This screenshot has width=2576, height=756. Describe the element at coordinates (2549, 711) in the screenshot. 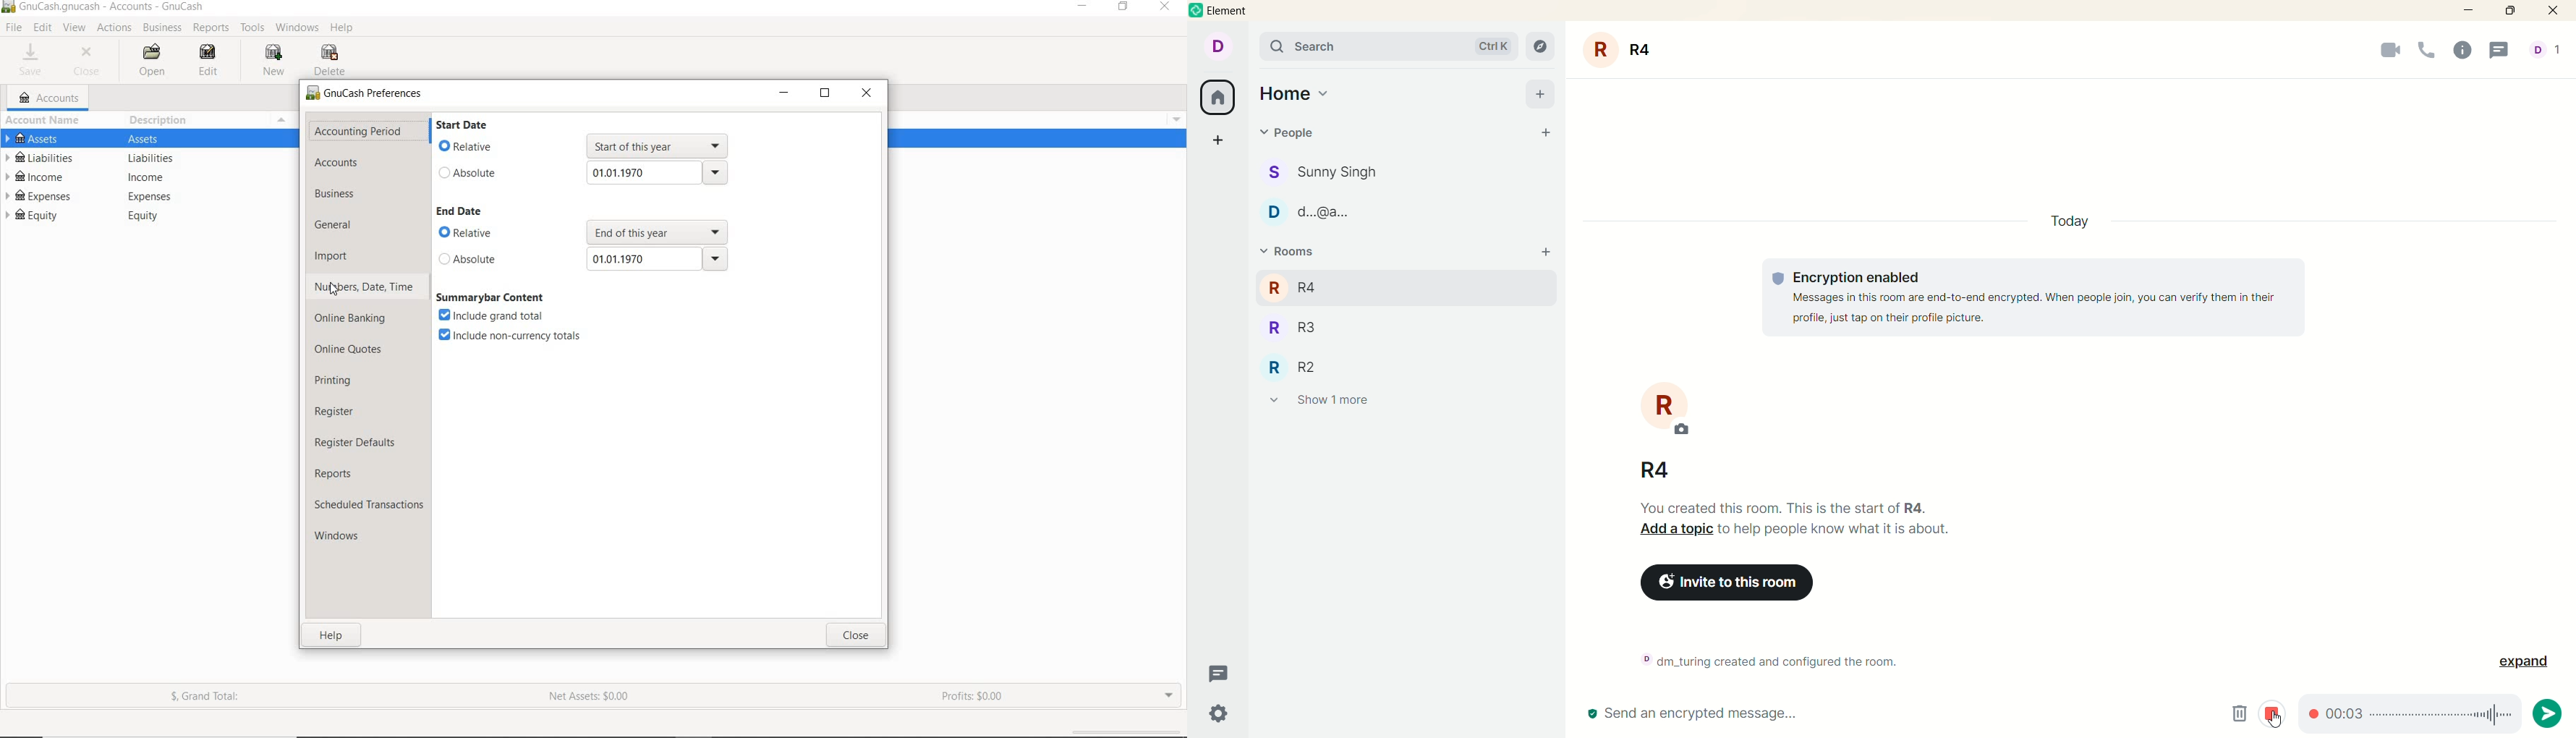

I see `send` at that location.